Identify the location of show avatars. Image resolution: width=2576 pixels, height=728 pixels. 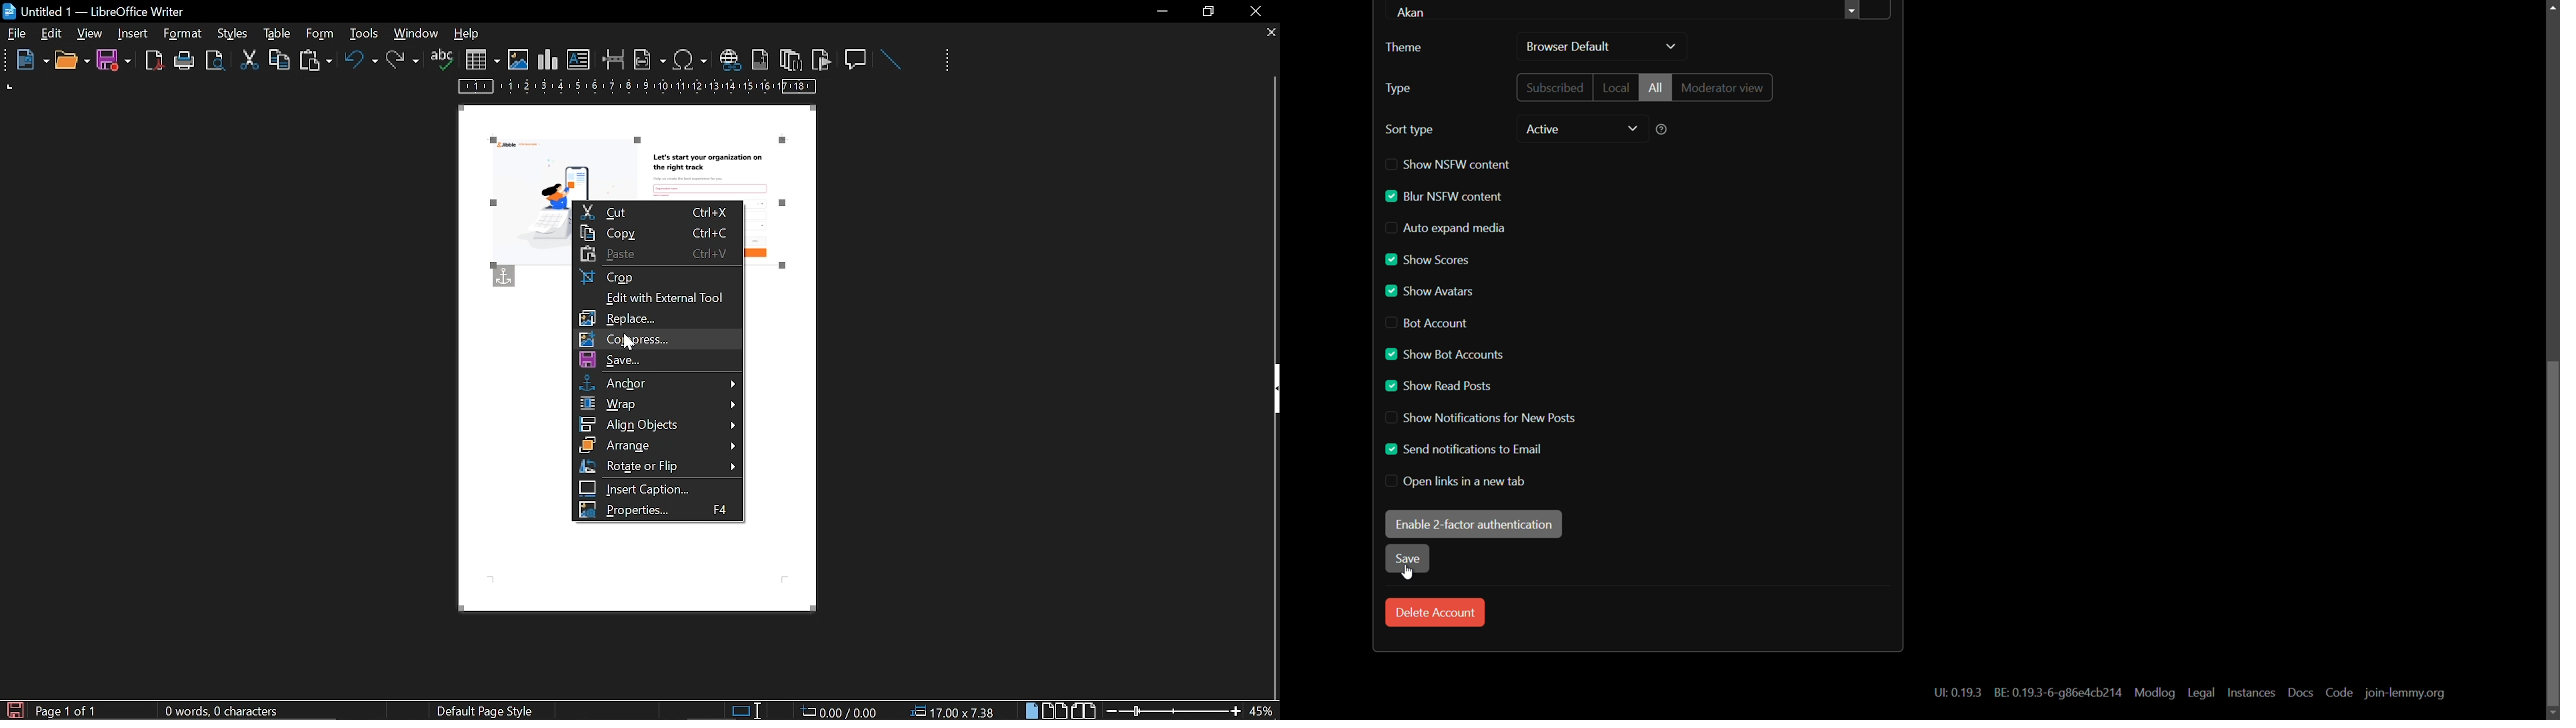
(1430, 291).